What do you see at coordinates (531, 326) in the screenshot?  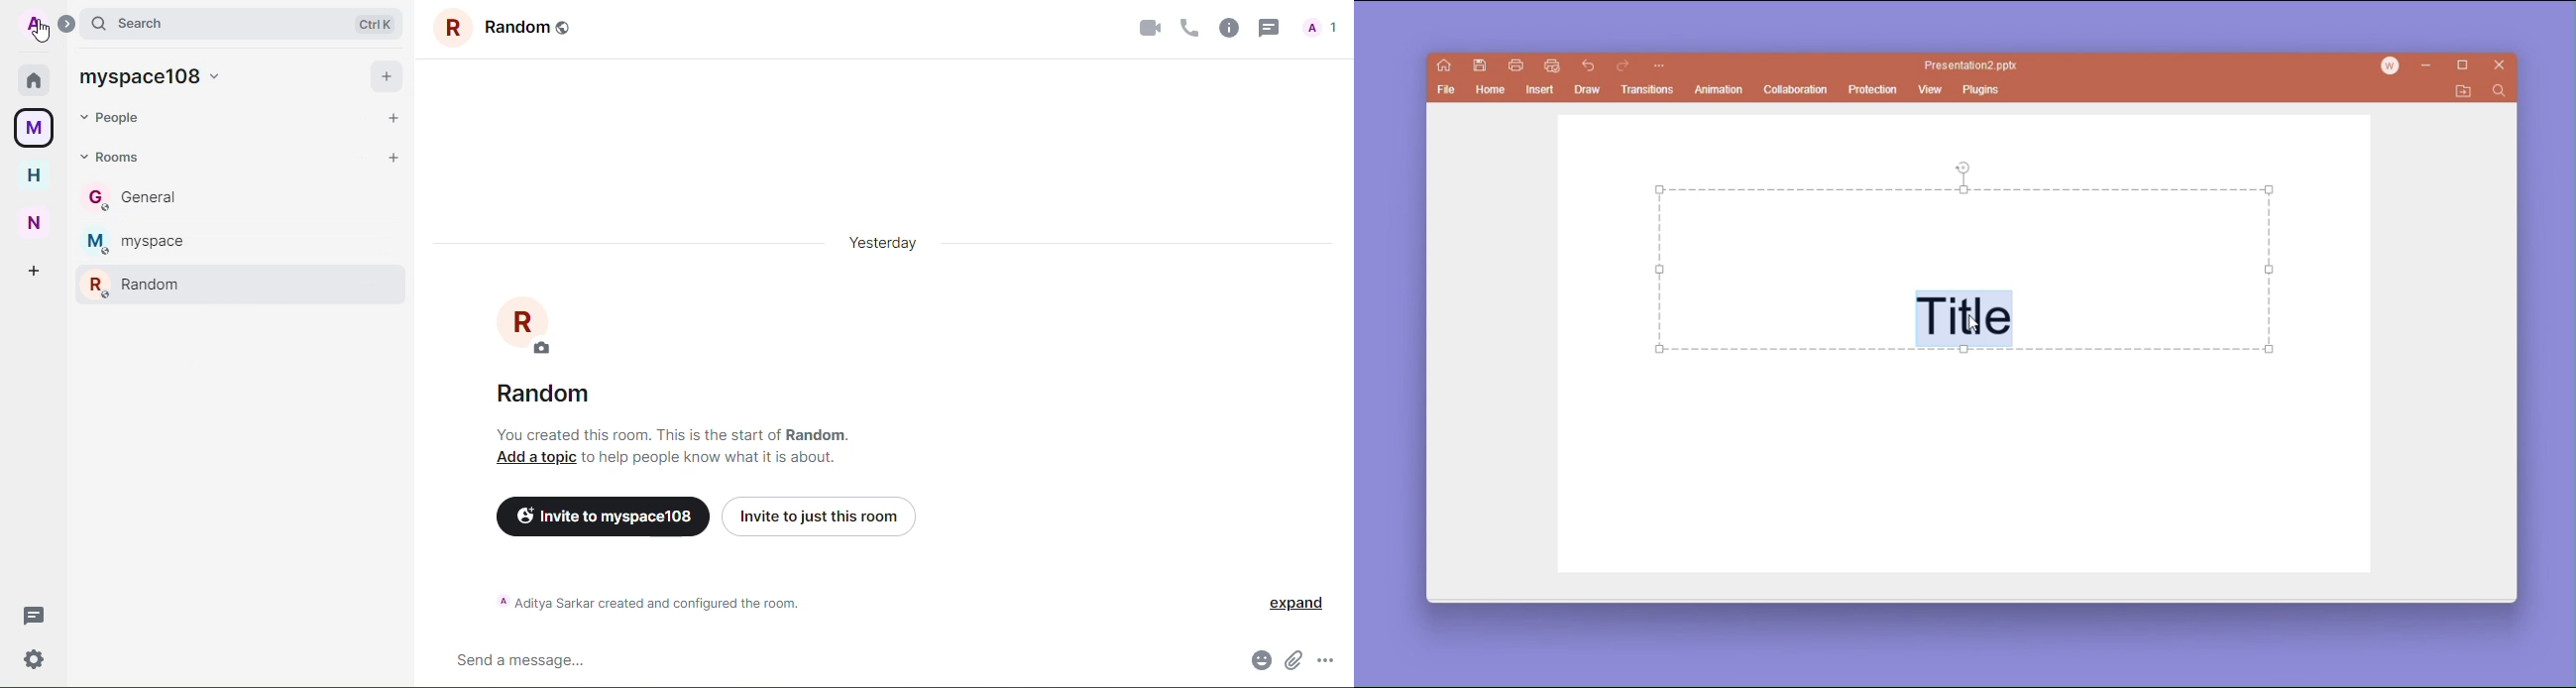 I see `profile pic` at bounding box center [531, 326].